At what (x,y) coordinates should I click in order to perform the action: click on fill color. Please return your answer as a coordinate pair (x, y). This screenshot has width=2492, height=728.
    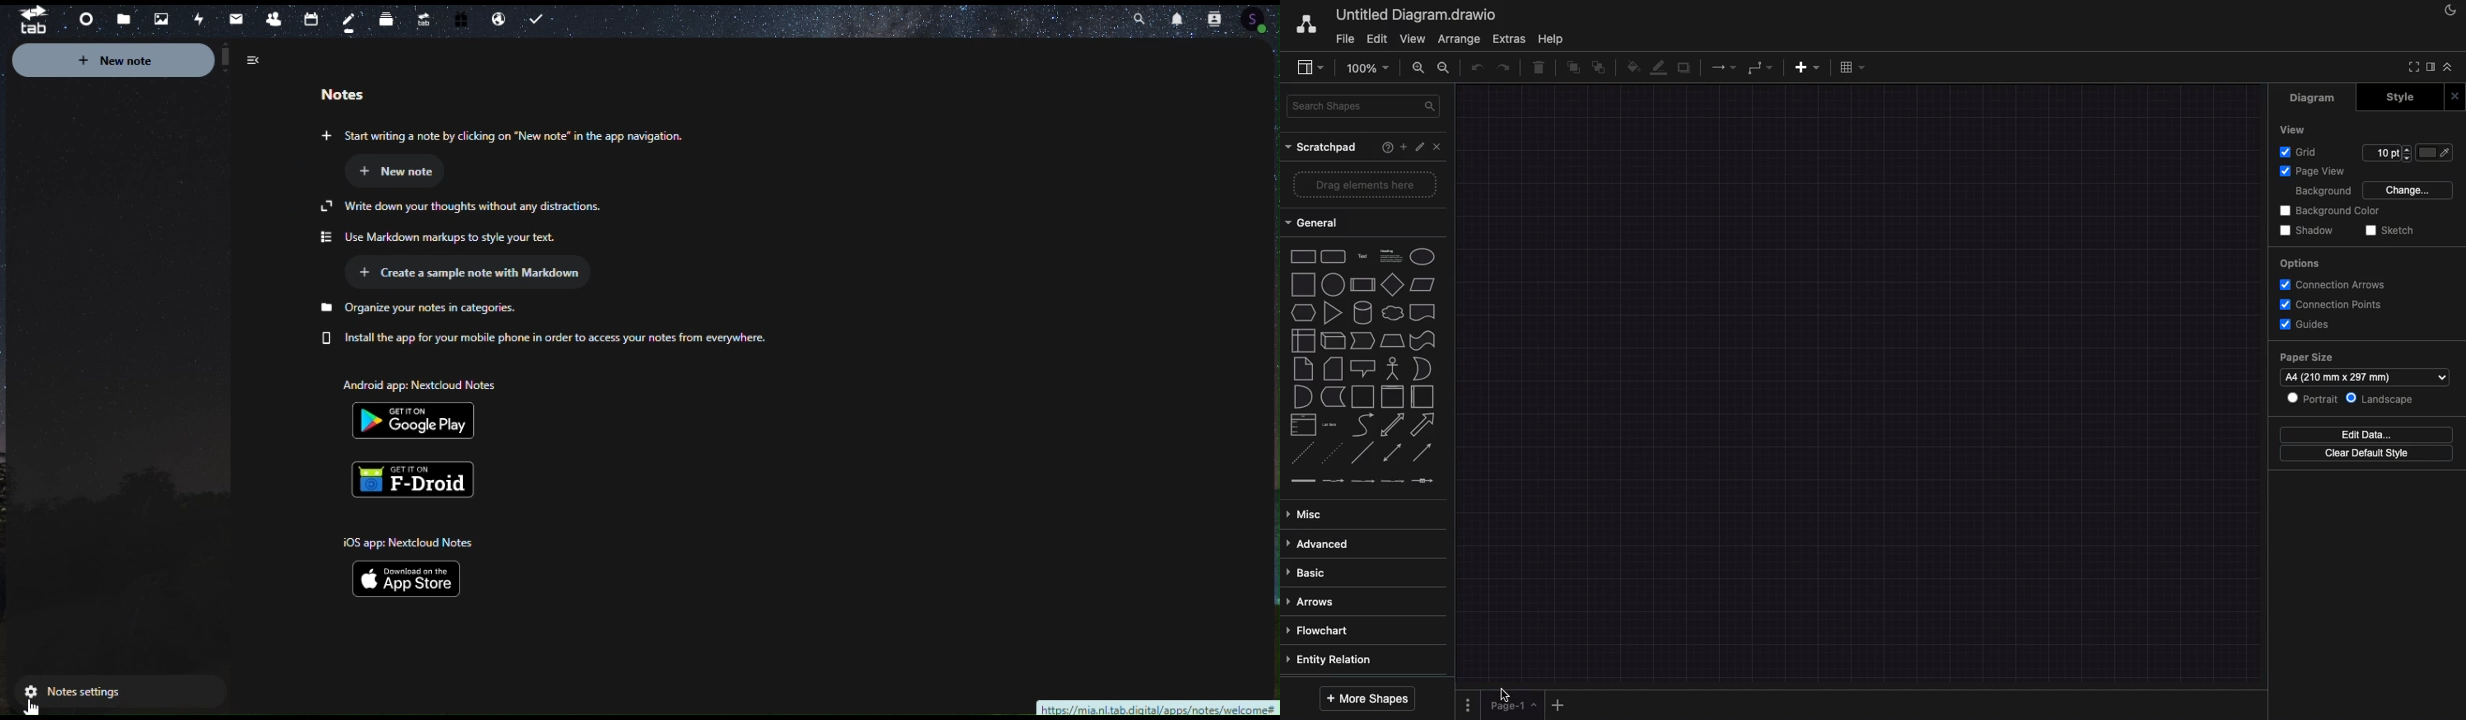
    Looking at the image, I should click on (2434, 152).